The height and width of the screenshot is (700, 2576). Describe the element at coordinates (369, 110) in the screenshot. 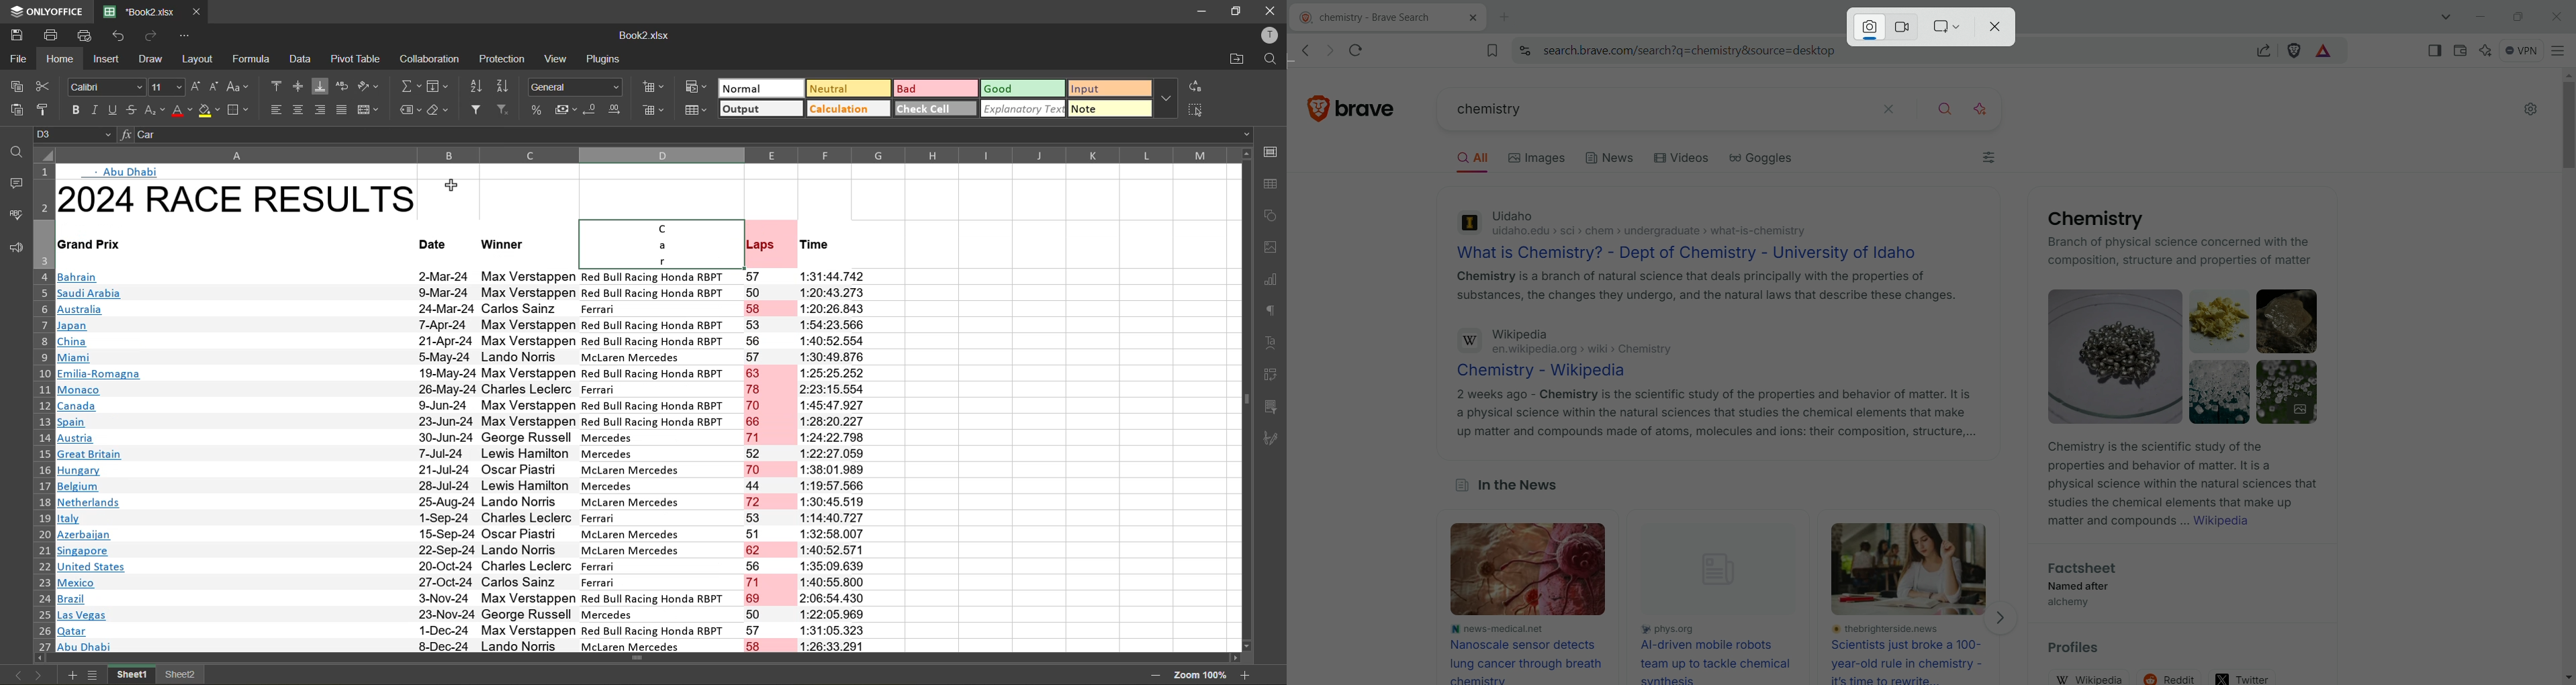

I see `merge and center` at that location.